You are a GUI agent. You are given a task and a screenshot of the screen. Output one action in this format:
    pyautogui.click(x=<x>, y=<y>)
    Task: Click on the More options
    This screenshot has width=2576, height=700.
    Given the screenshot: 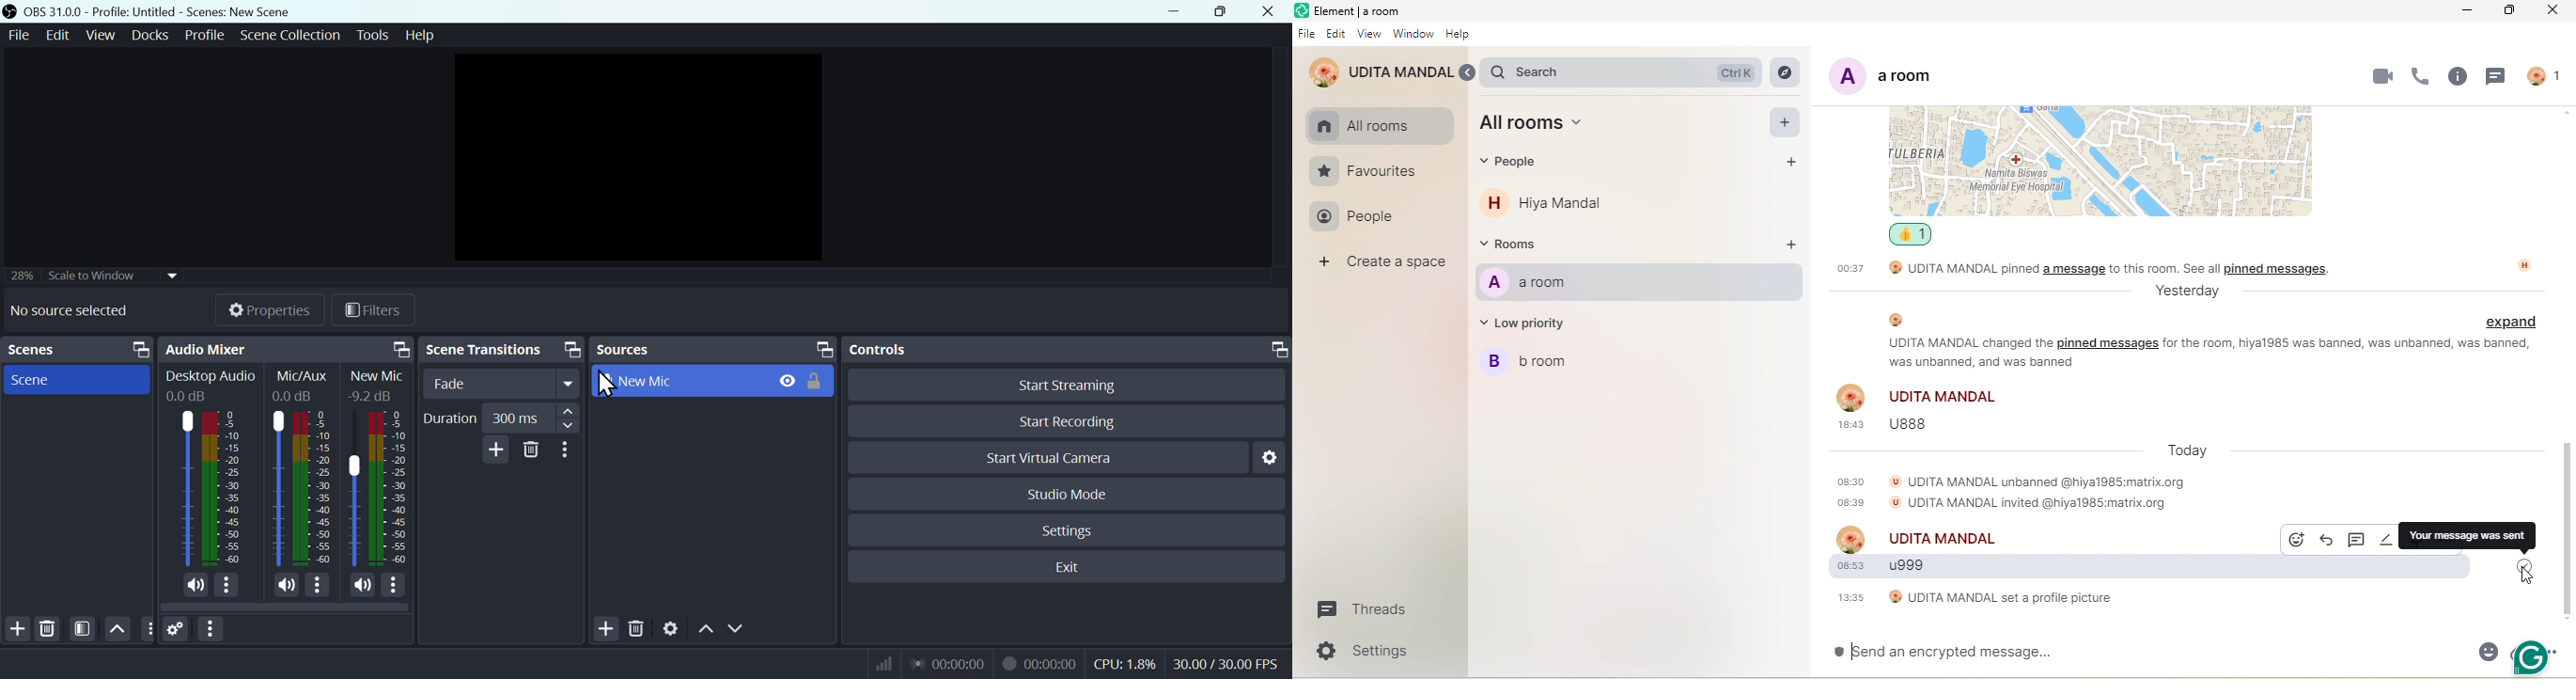 What is the action you would take?
    pyautogui.click(x=569, y=453)
    